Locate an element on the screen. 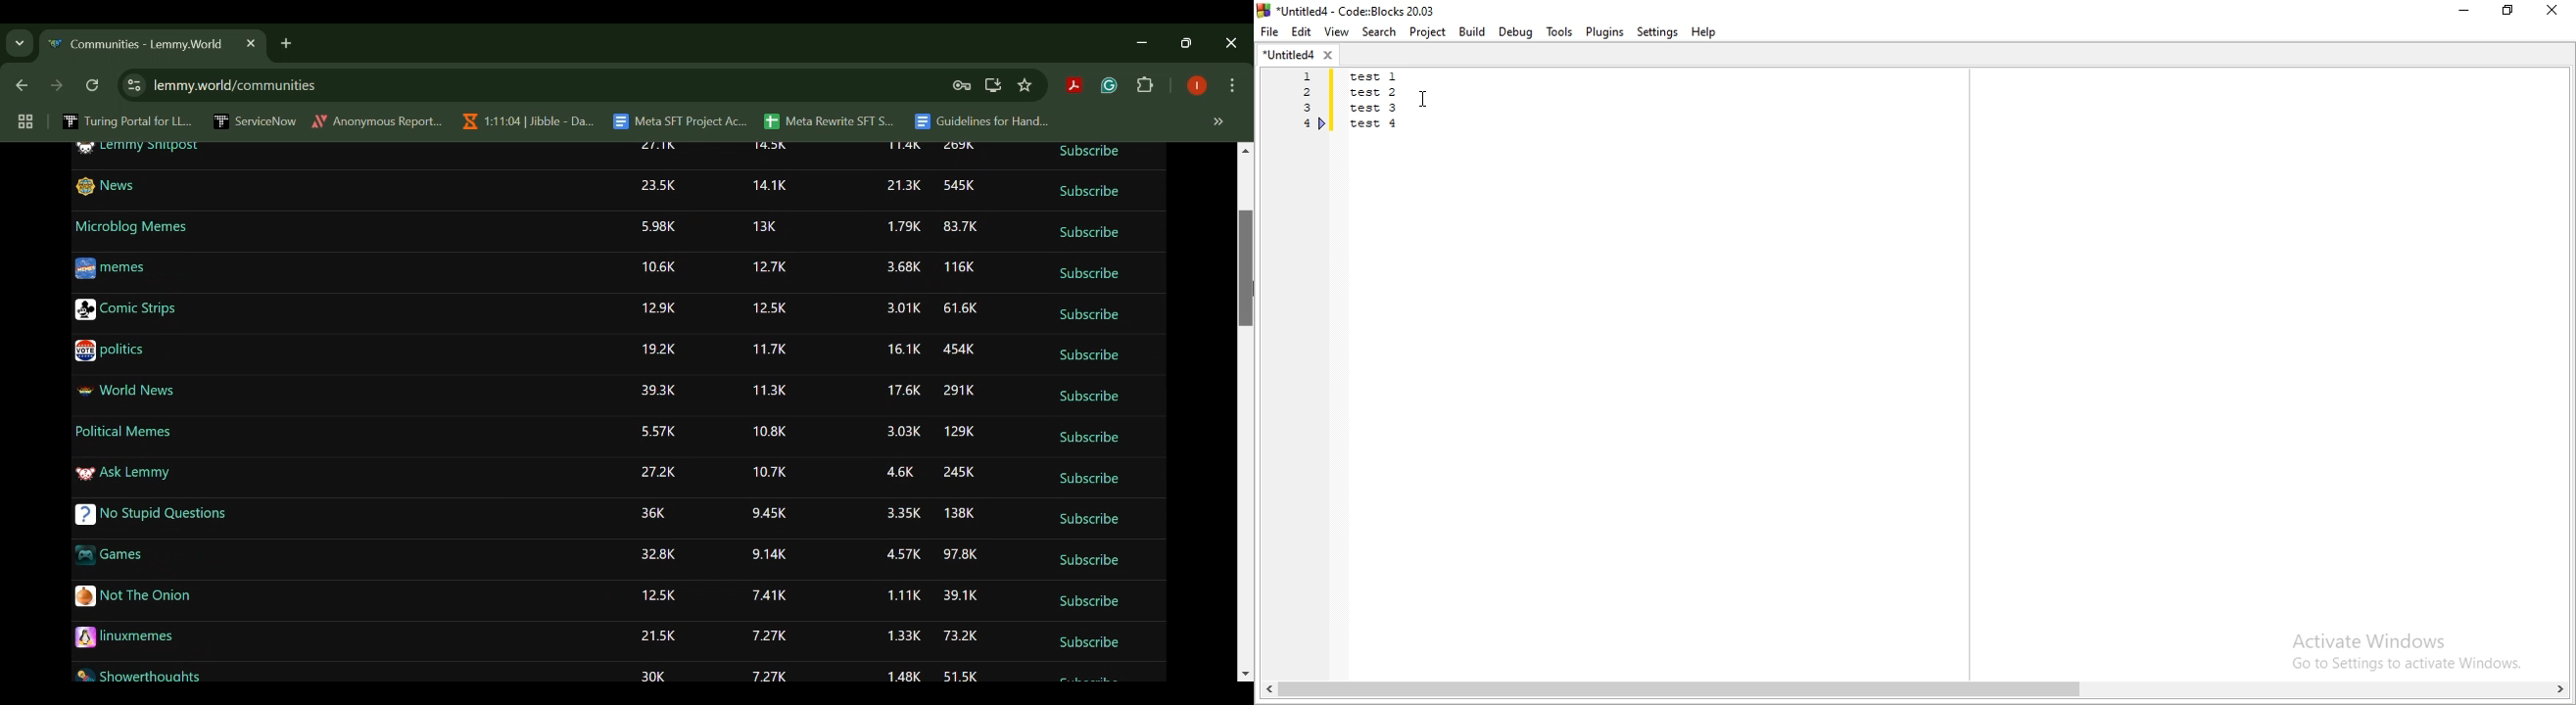 This screenshot has height=728, width=2576. 10.8K is located at coordinates (767, 430).